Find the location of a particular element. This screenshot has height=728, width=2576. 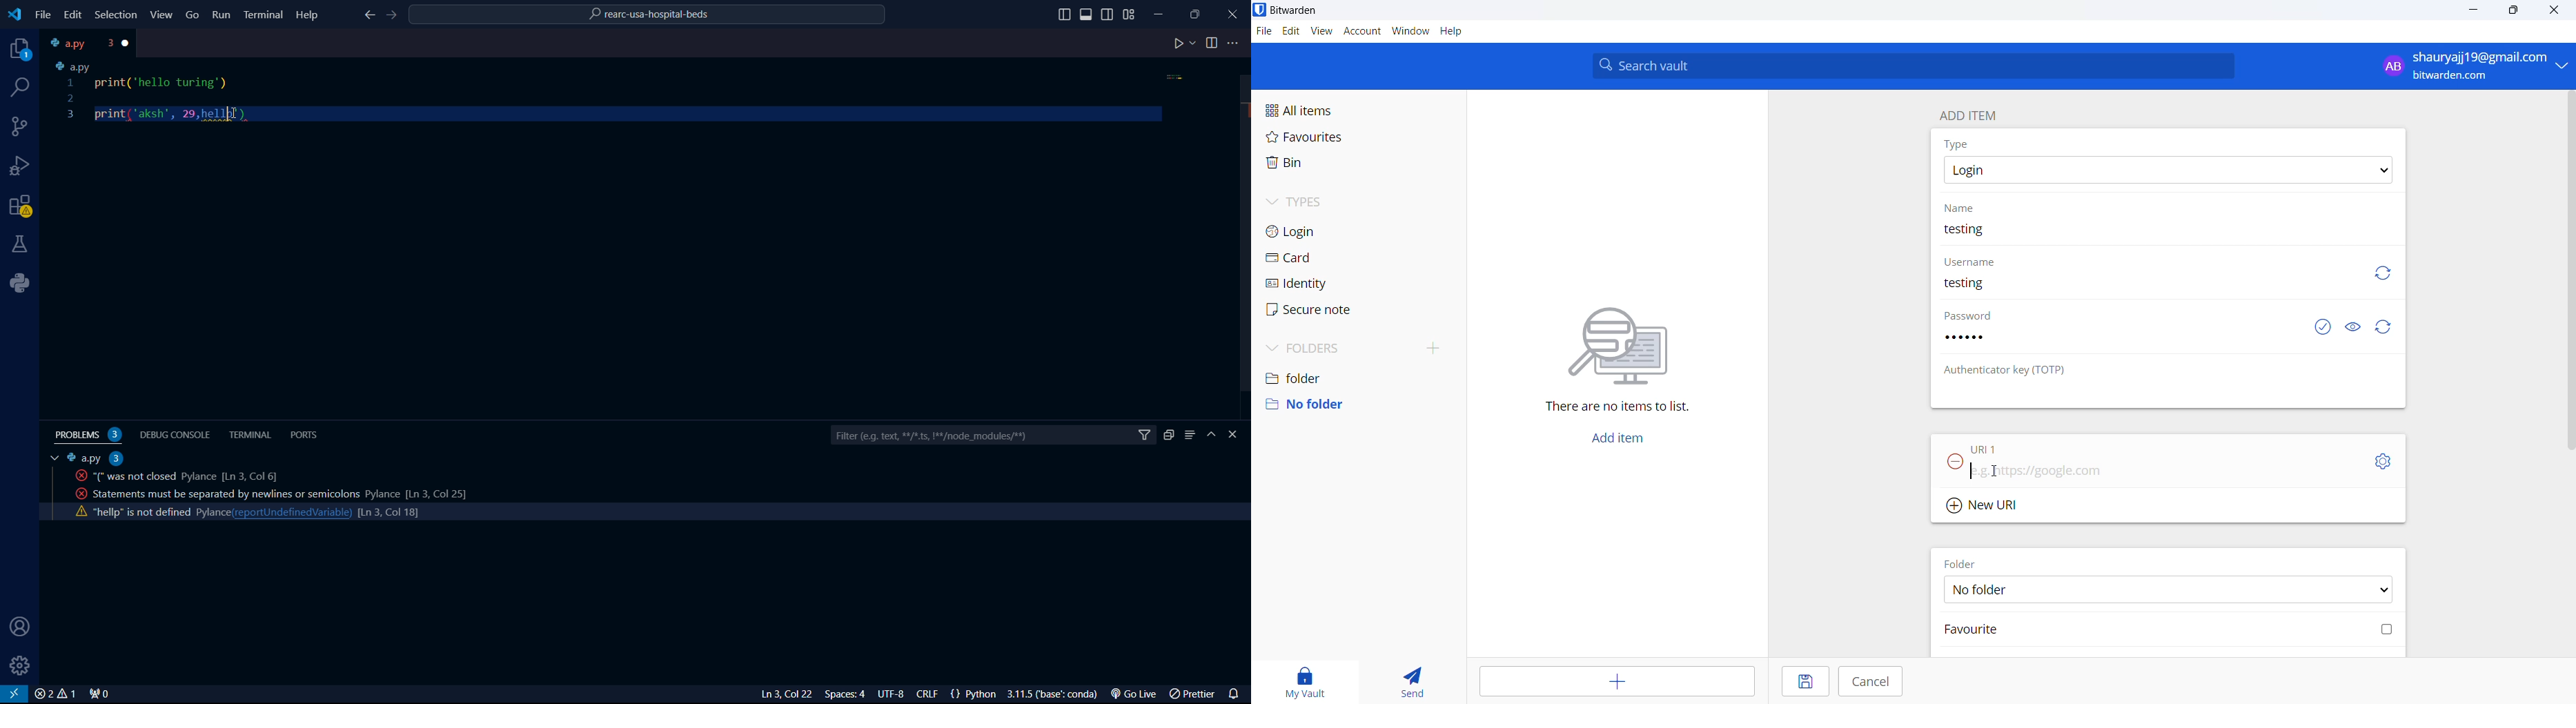

login is located at coordinates (1323, 232).